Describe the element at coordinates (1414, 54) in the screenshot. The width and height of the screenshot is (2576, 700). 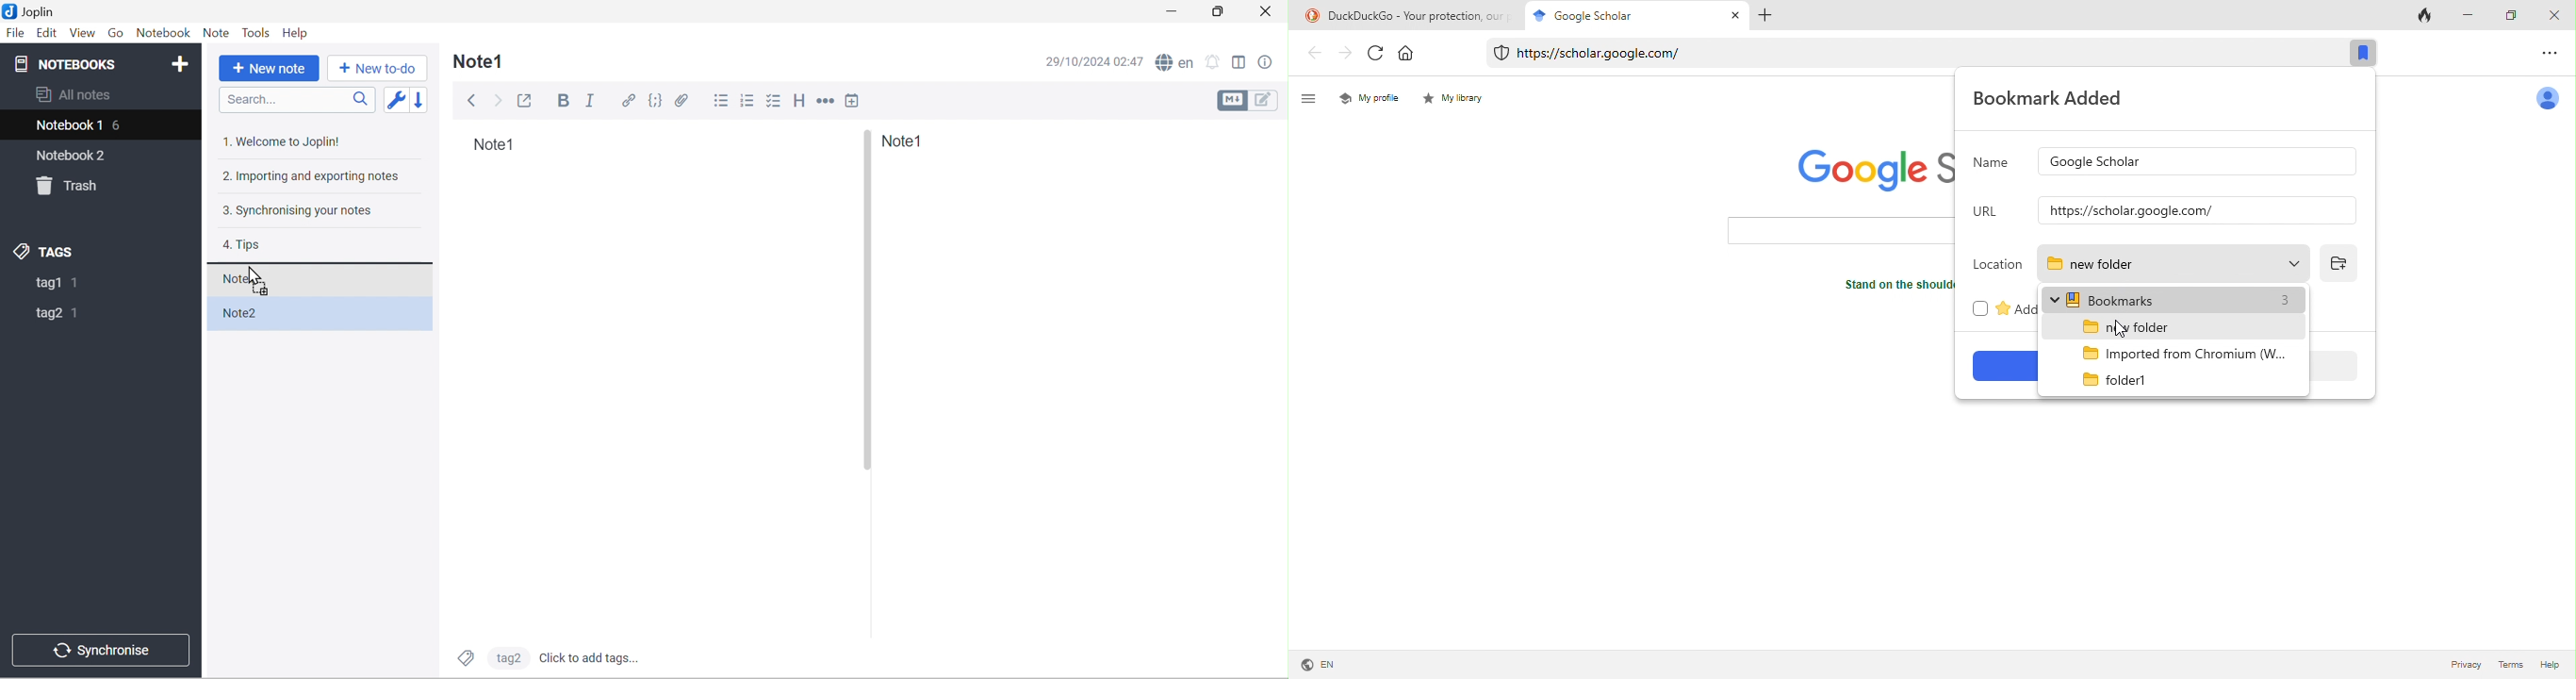
I see `home` at that location.